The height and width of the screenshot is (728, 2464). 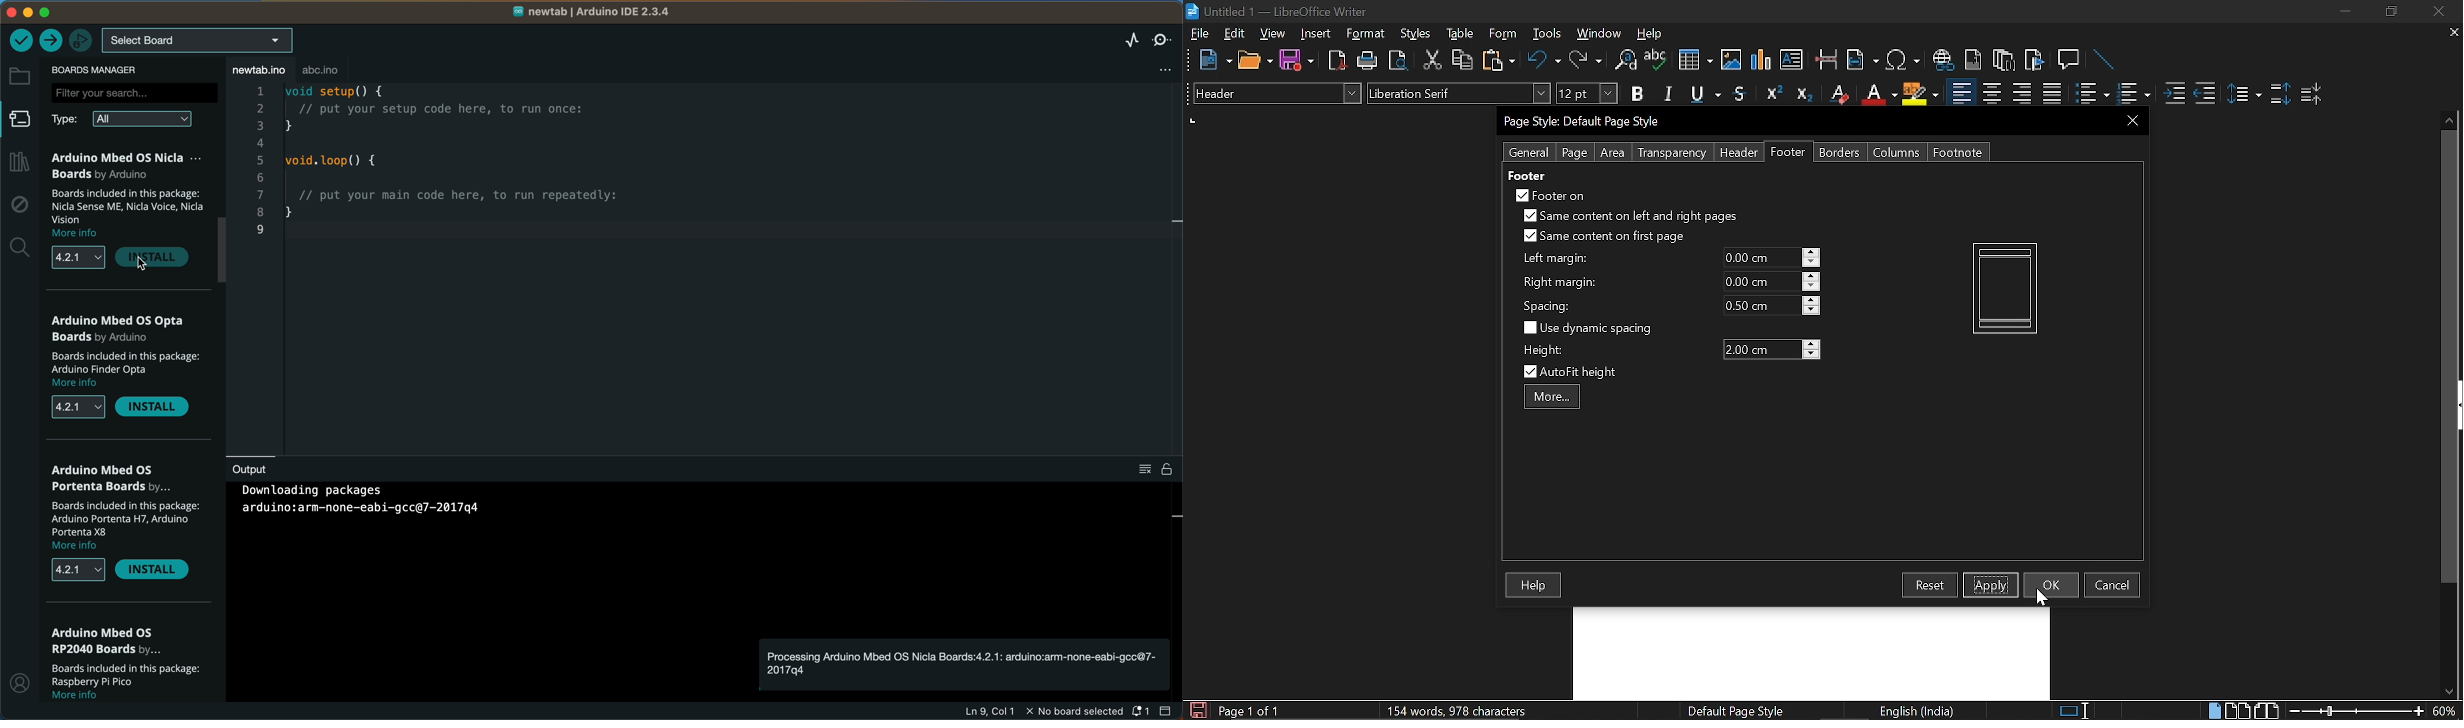 I want to click on Spell check, so click(x=1656, y=60).